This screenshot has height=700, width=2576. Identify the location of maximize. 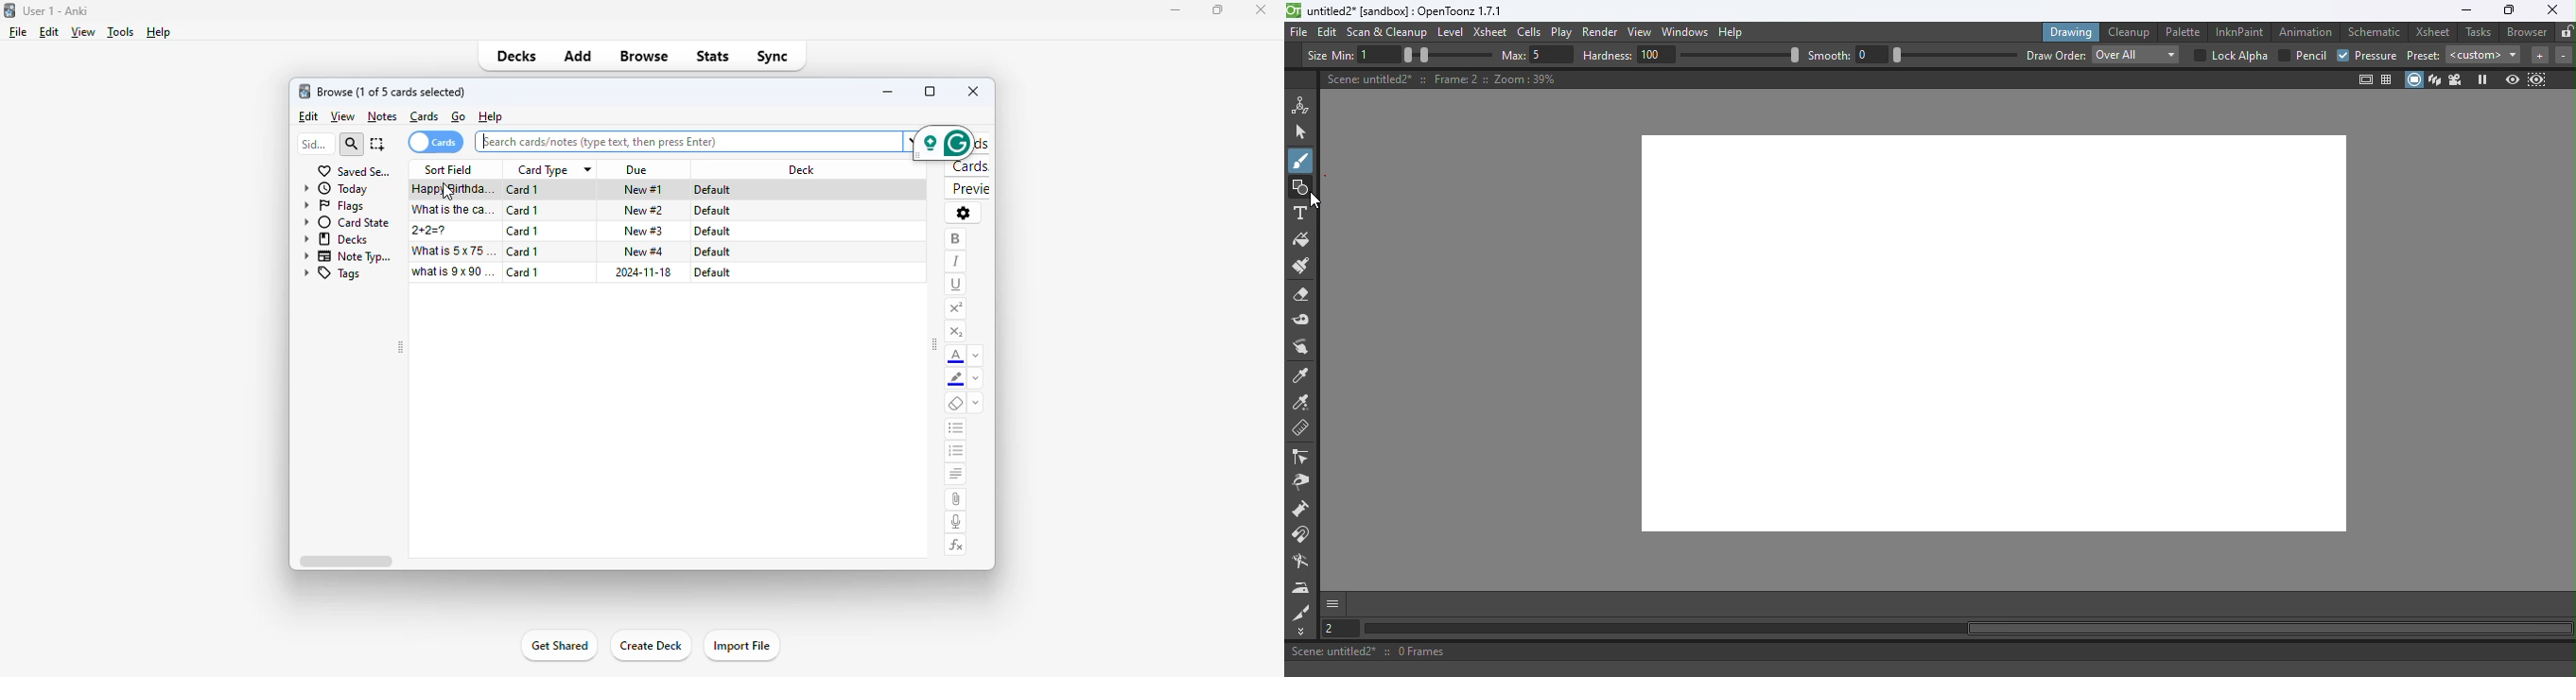
(1217, 10).